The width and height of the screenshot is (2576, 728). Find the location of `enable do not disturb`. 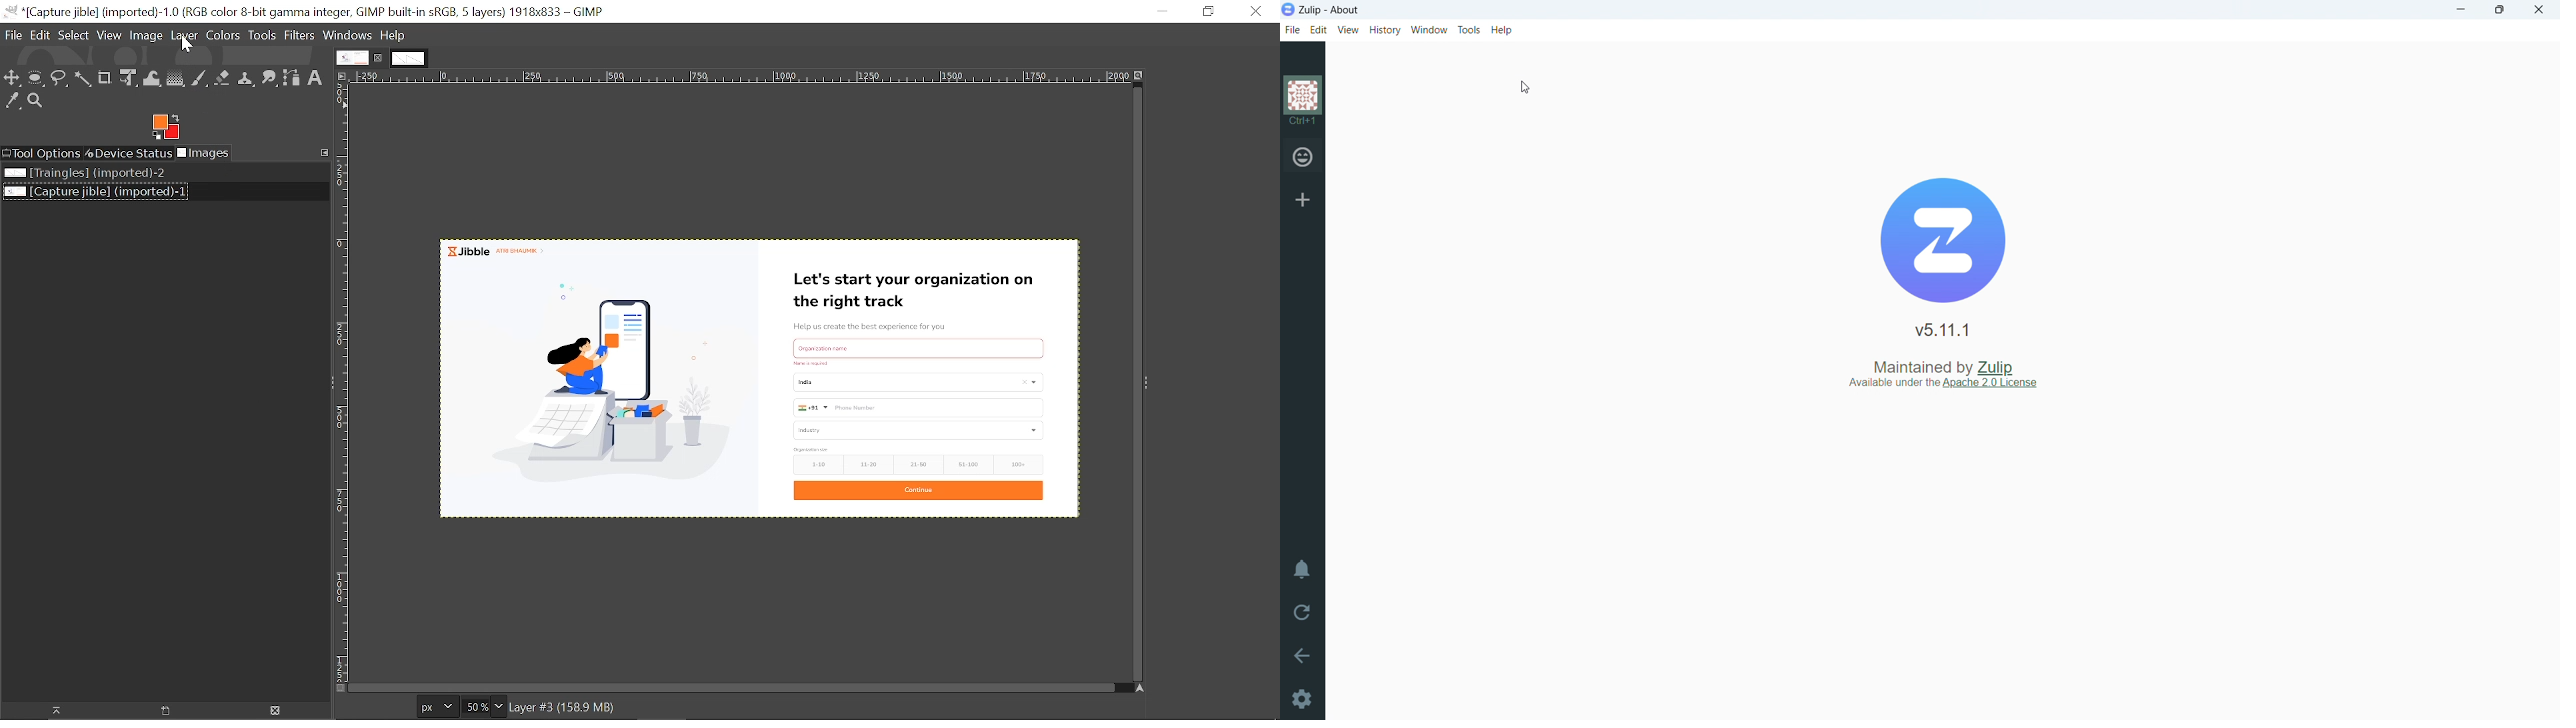

enable do not disturb is located at coordinates (1302, 570).